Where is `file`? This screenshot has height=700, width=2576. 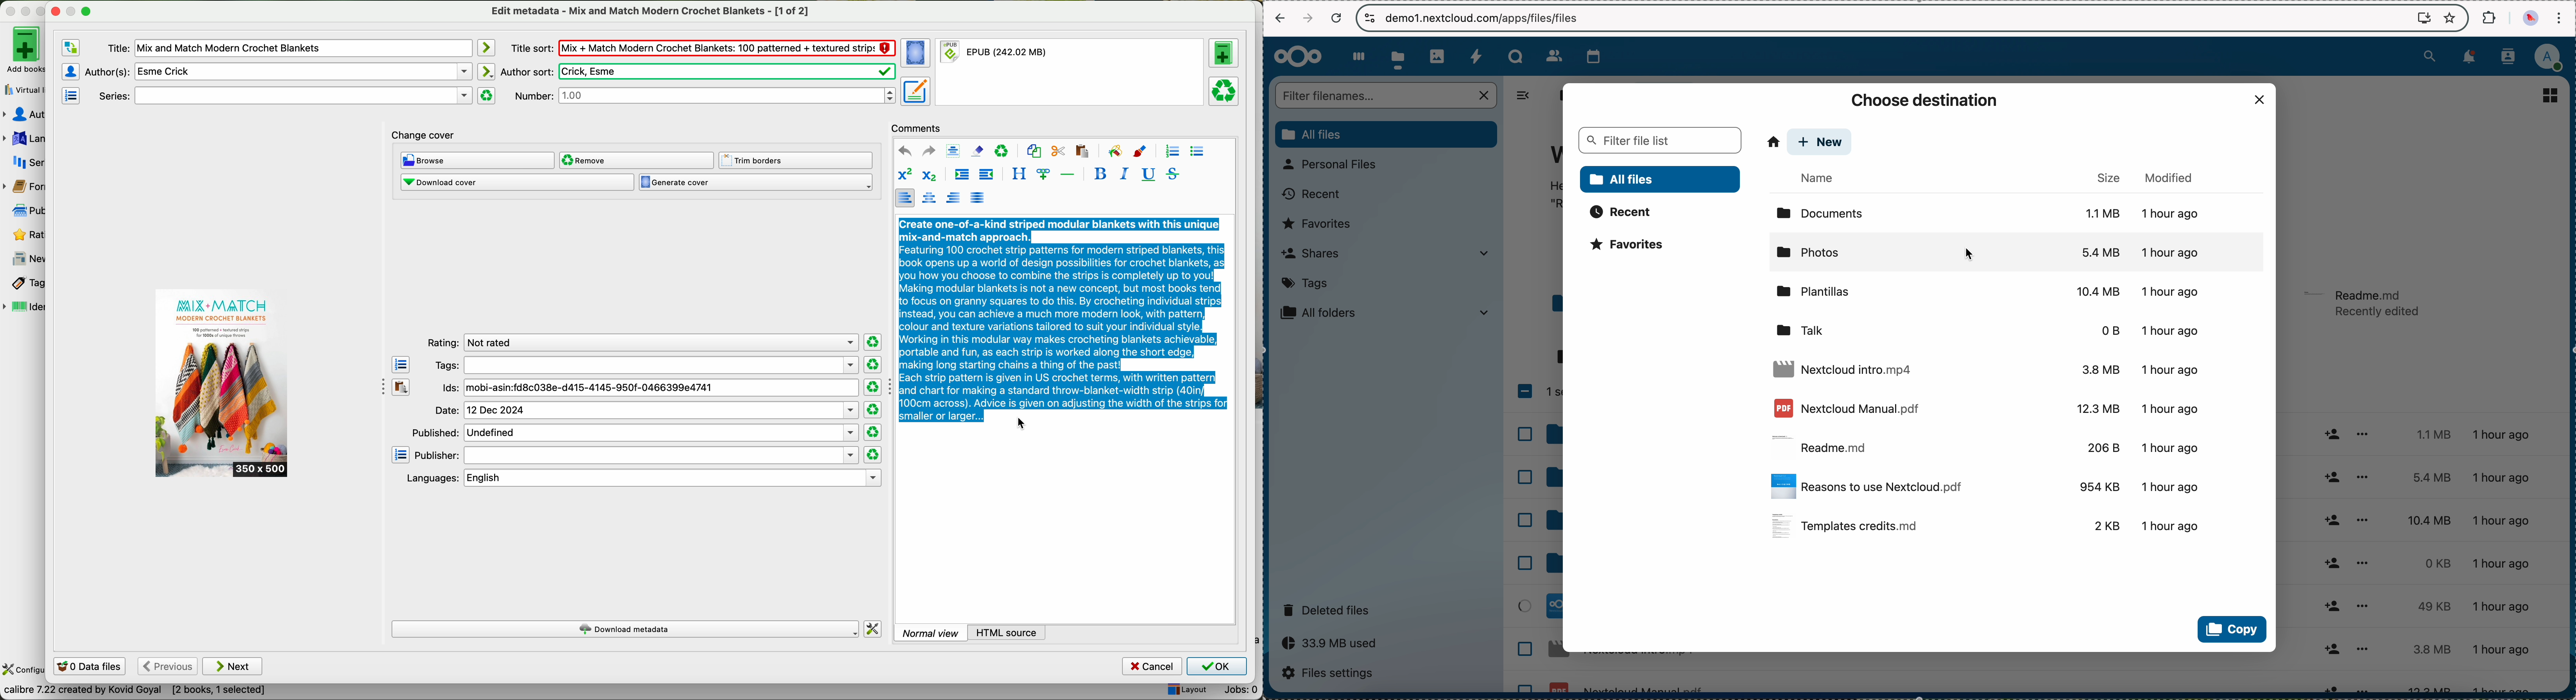
file is located at coordinates (2363, 304).